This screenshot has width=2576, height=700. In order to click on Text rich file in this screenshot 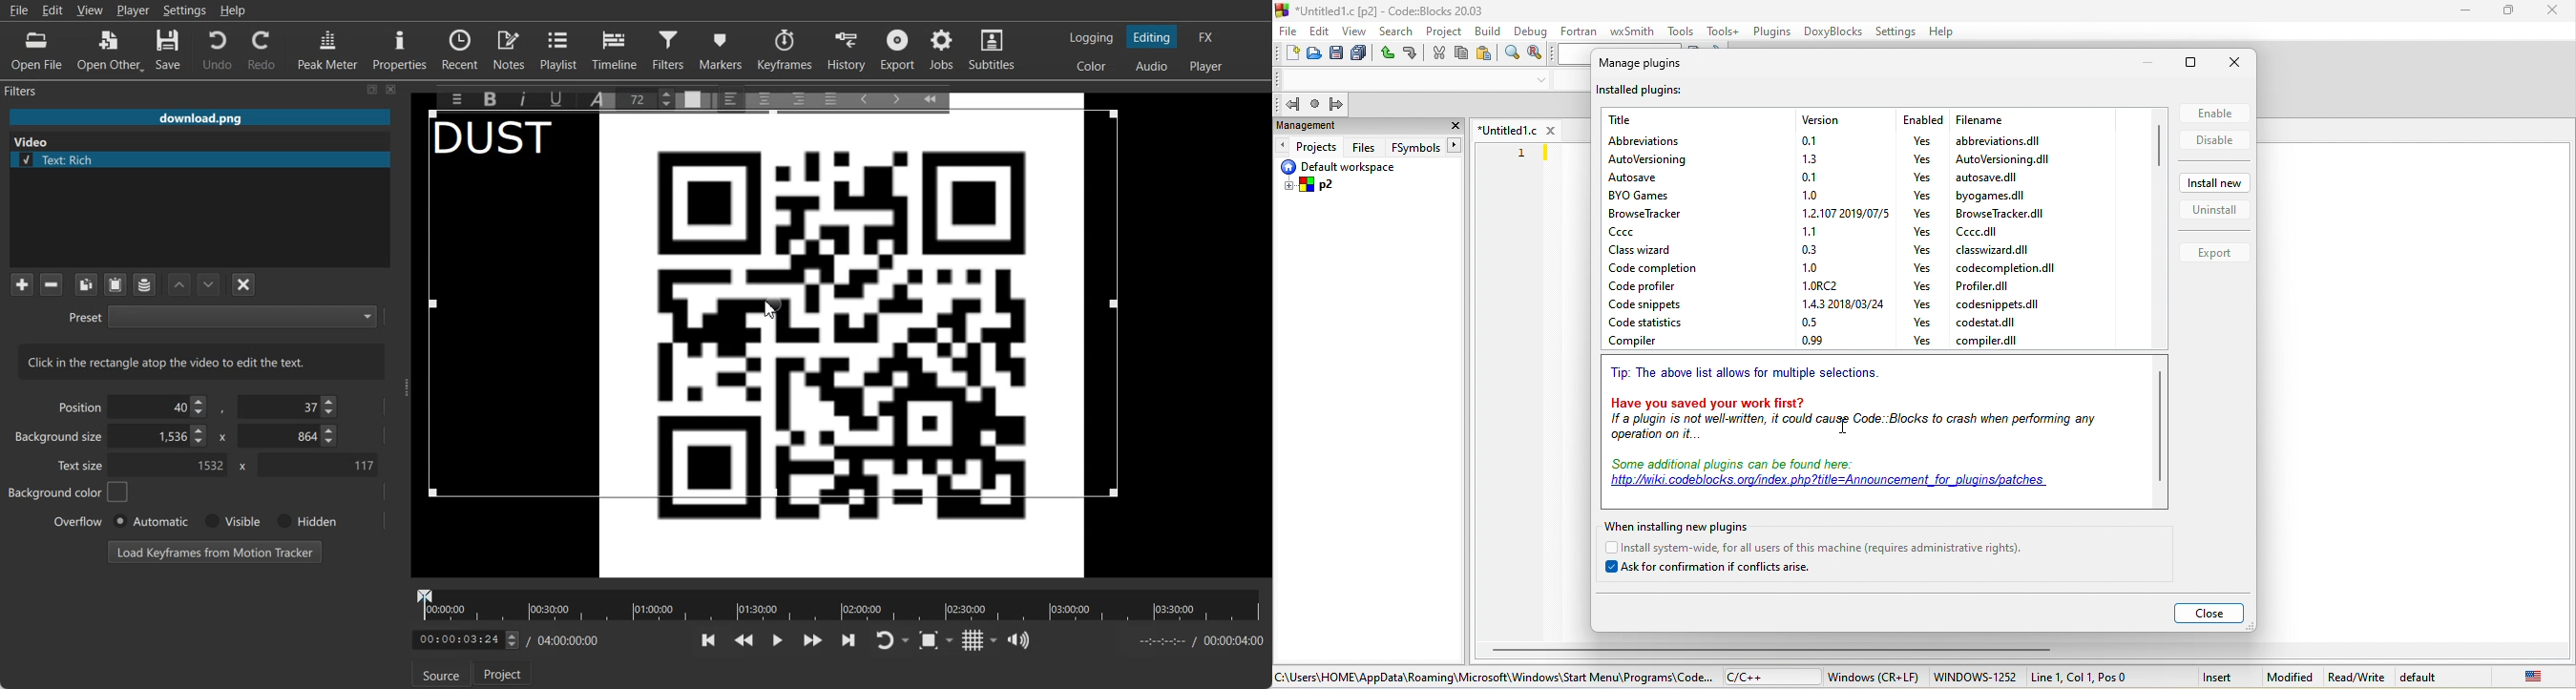, I will do `click(206, 159)`.